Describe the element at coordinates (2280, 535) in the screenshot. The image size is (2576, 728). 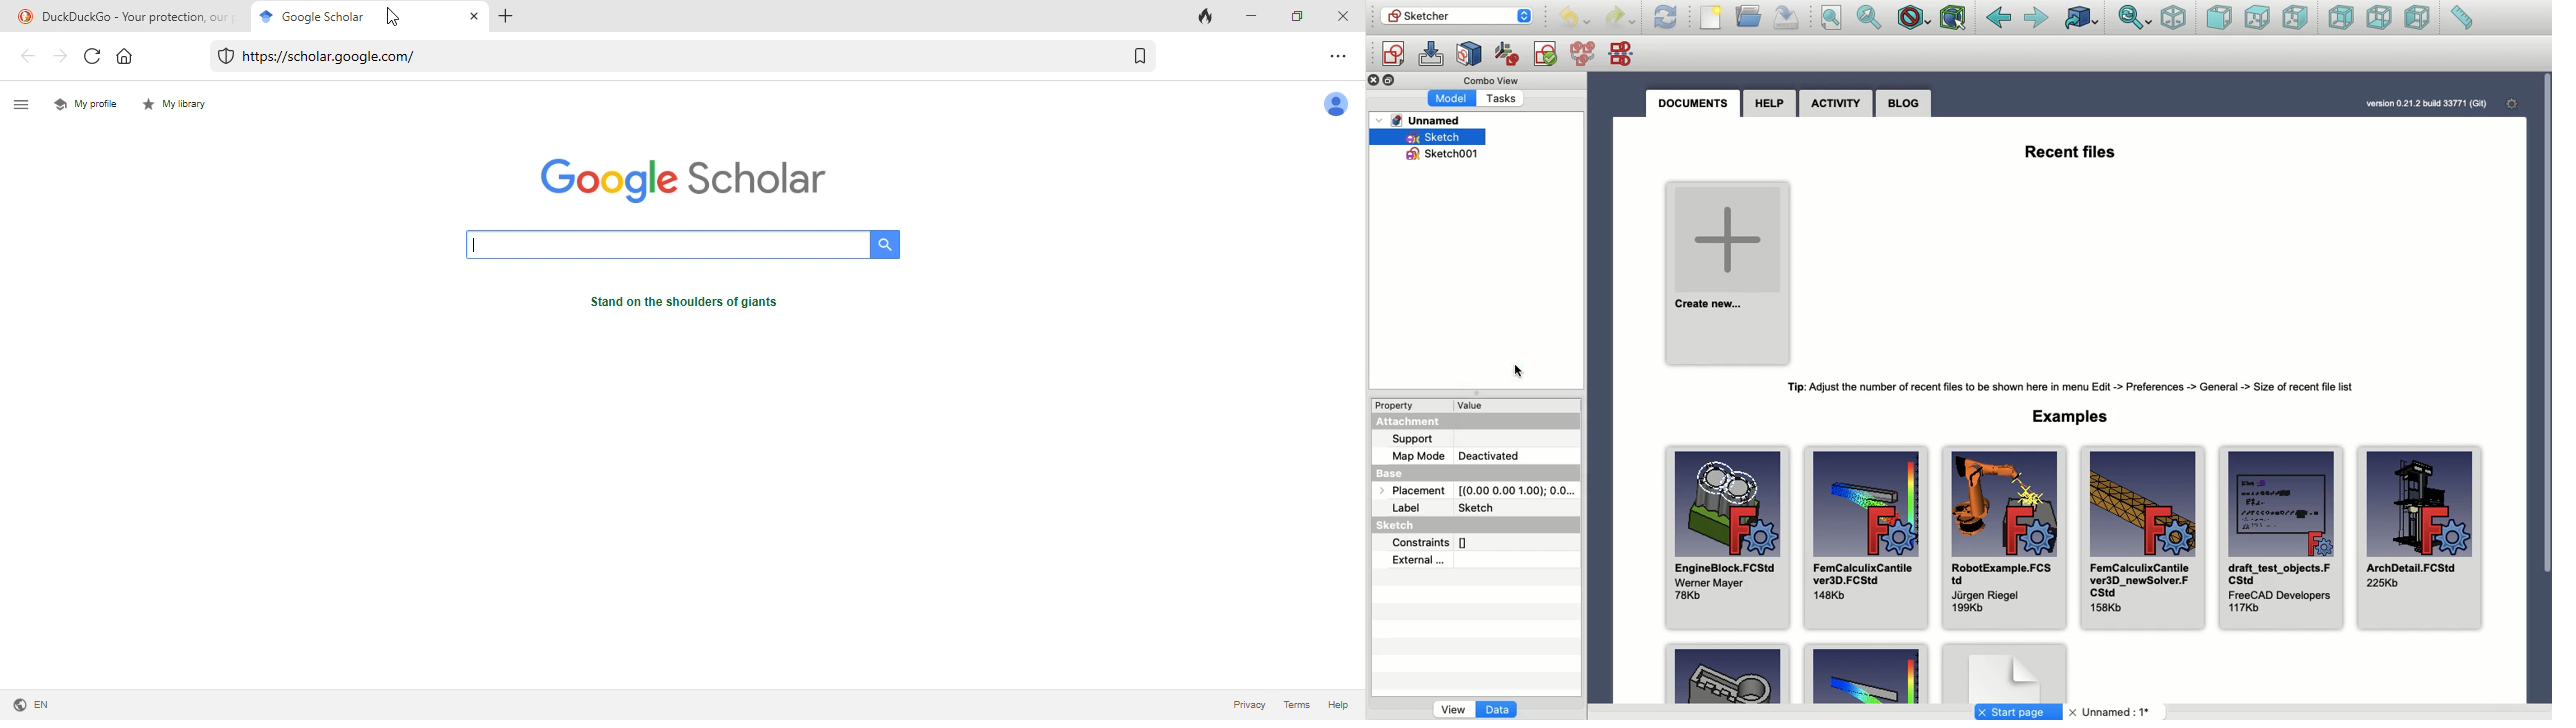
I see `draft_test_objects` at that location.